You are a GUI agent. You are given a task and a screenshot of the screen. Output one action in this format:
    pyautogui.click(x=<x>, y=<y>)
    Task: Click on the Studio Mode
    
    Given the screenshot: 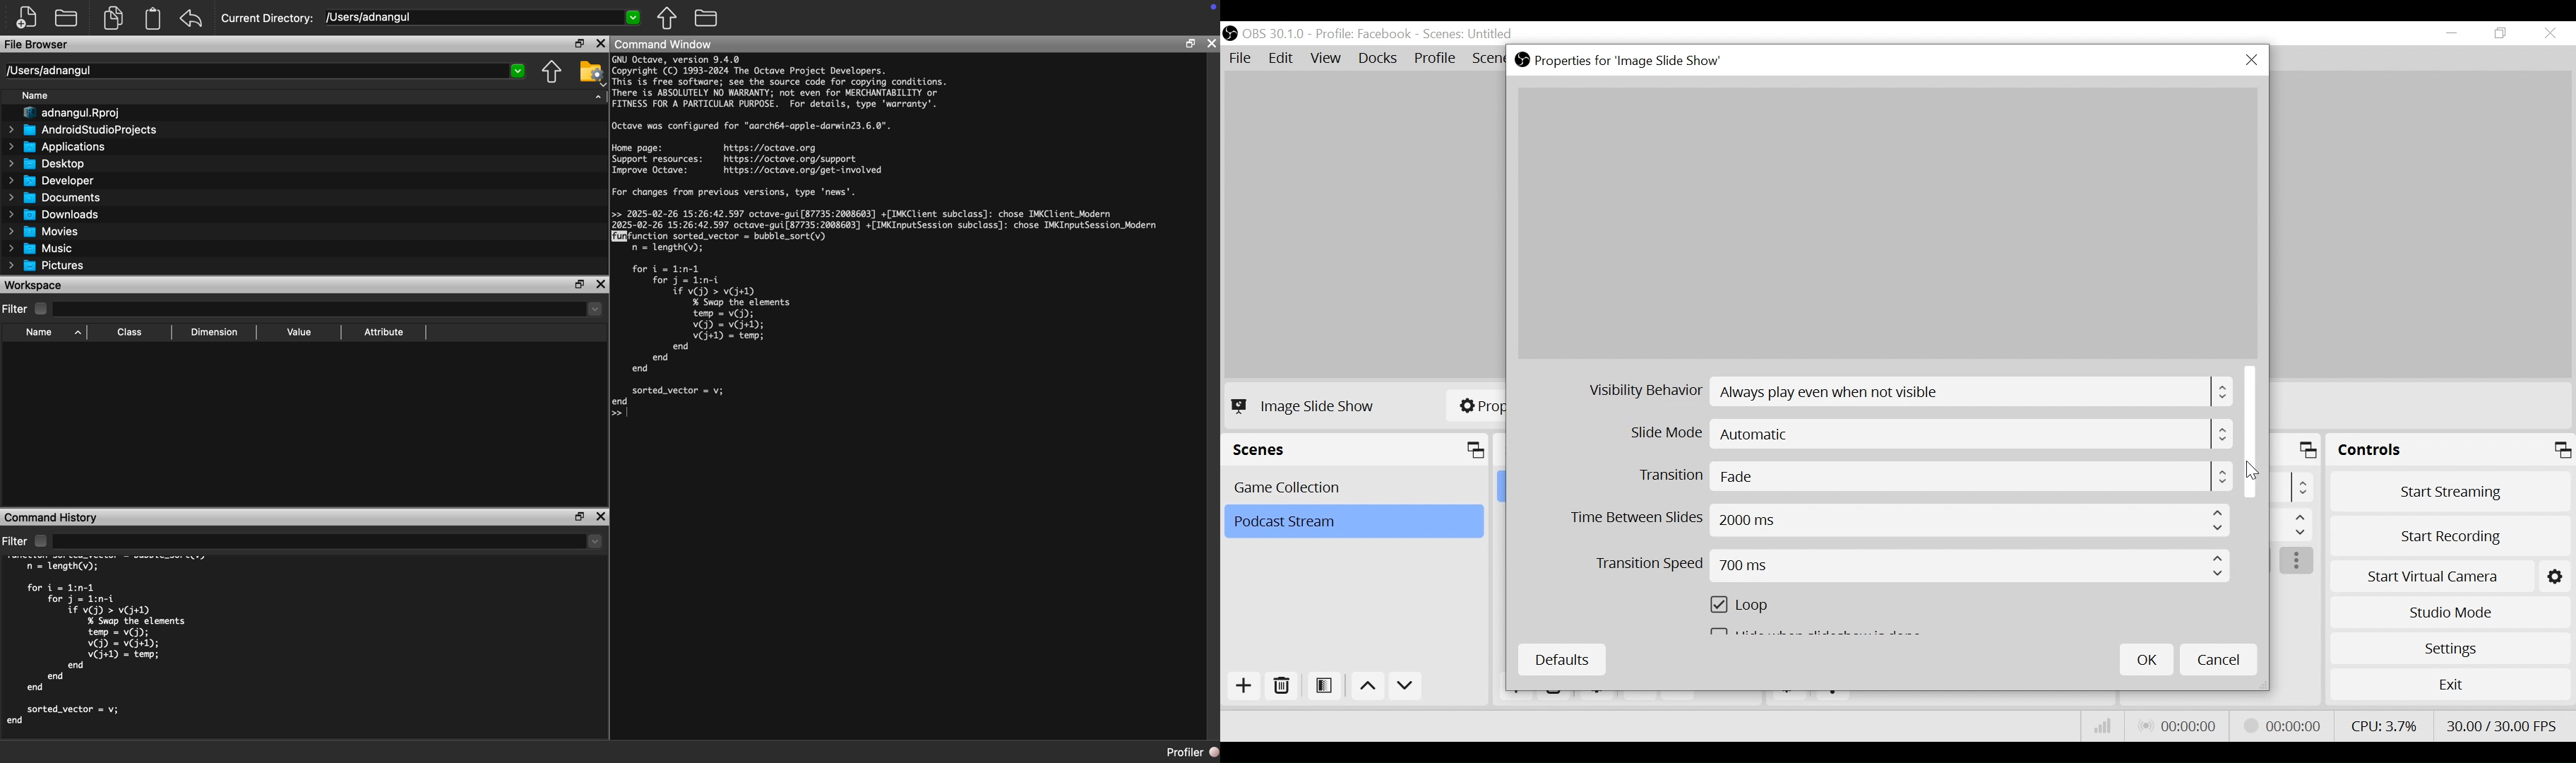 What is the action you would take?
    pyautogui.click(x=2450, y=610)
    